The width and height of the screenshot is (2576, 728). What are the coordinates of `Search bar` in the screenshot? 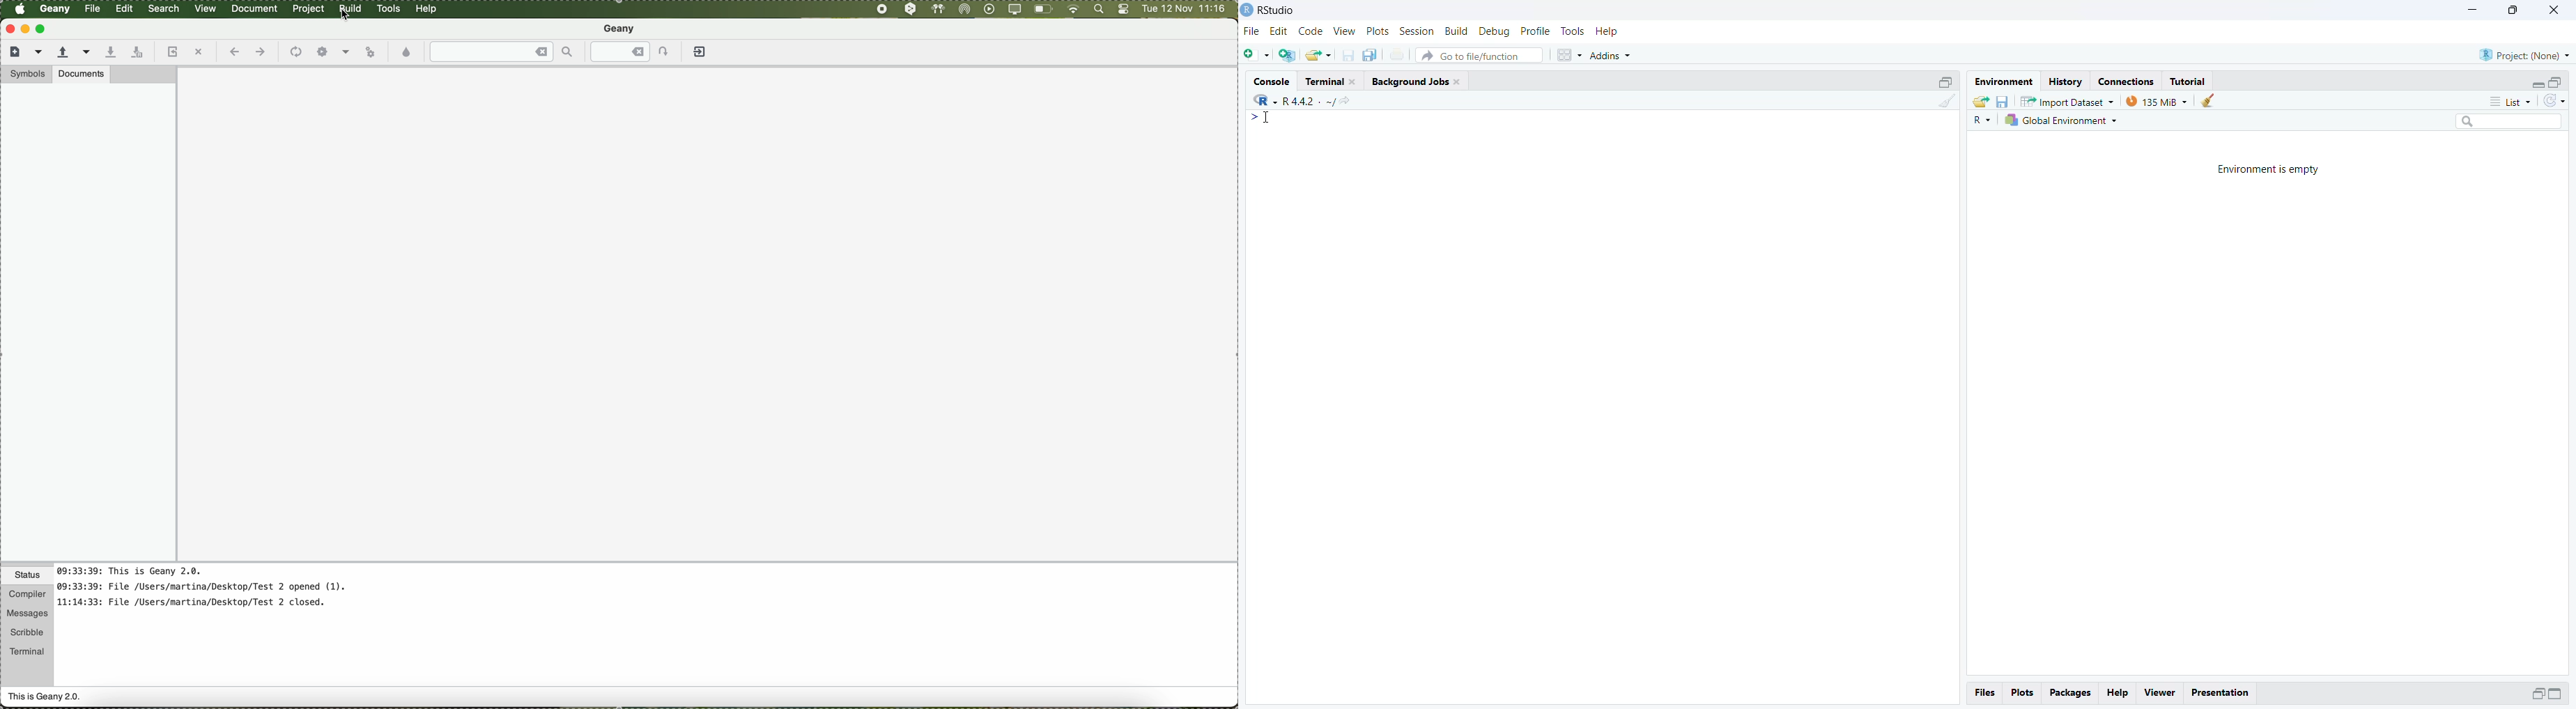 It's located at (2515, 123).